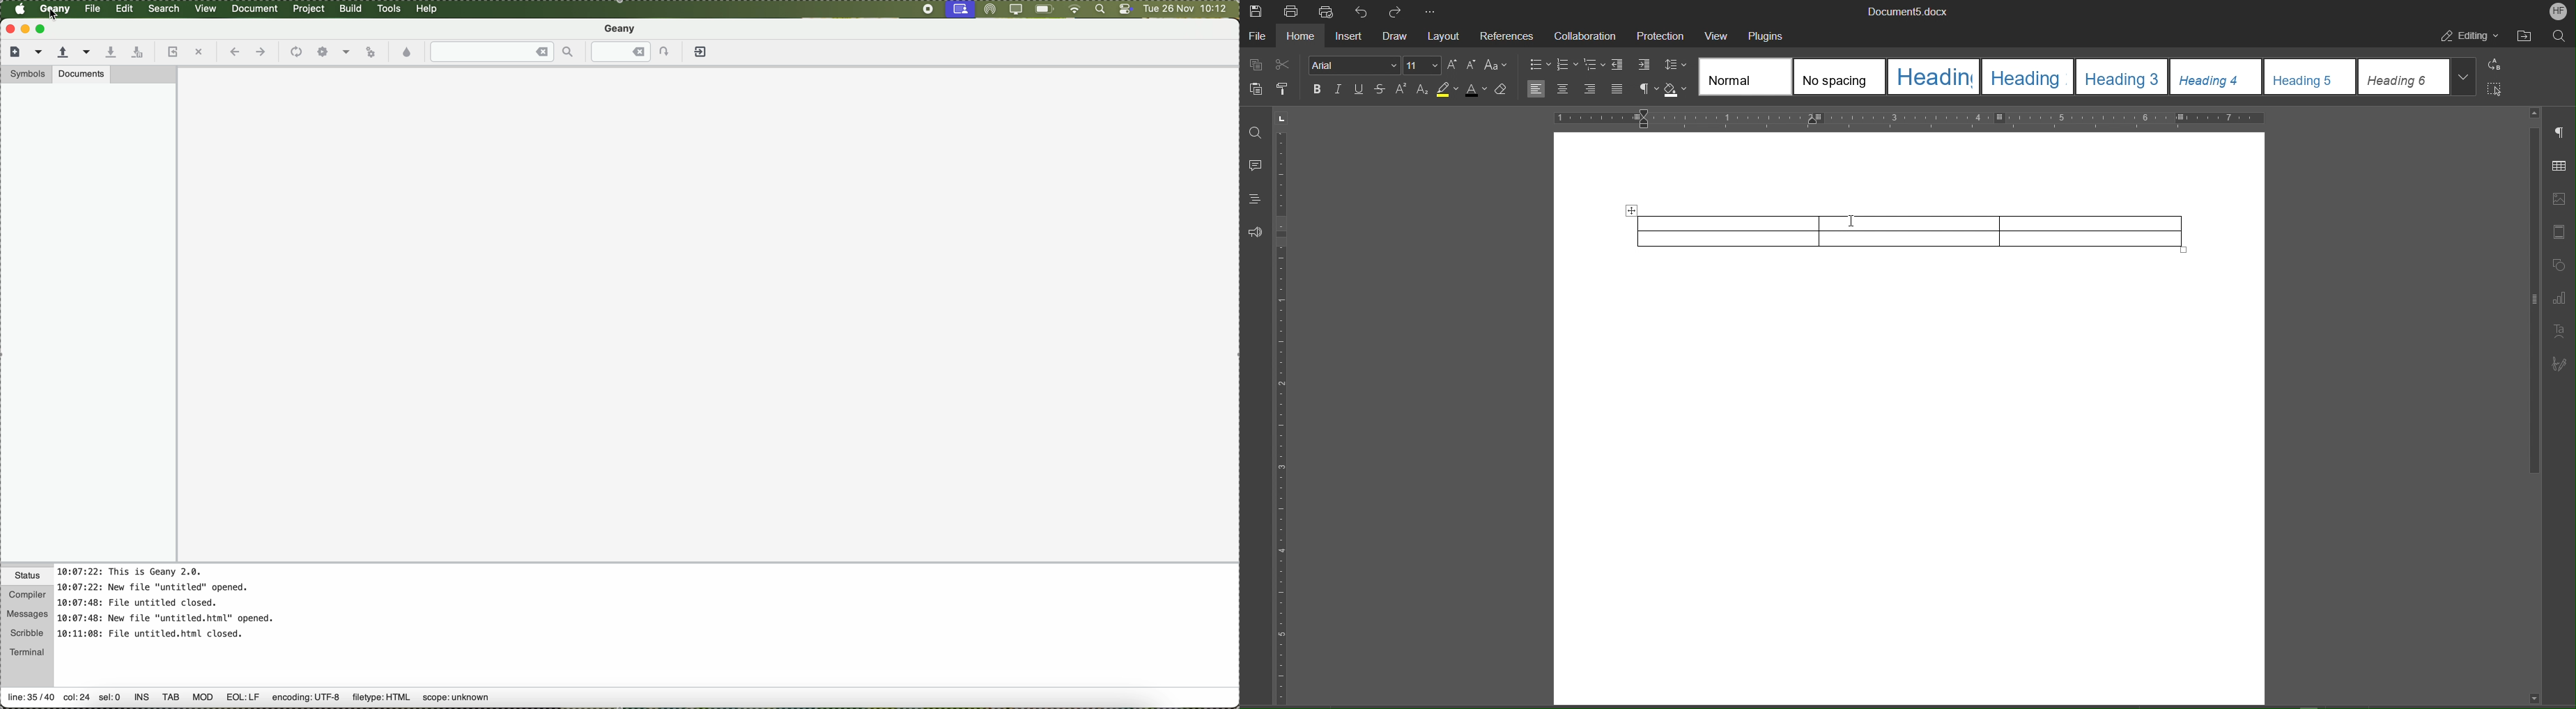  What do you see at coordinates (1585, 36) in the screenshot?
I see `Collaboration` at bounding box center [1585, 36].